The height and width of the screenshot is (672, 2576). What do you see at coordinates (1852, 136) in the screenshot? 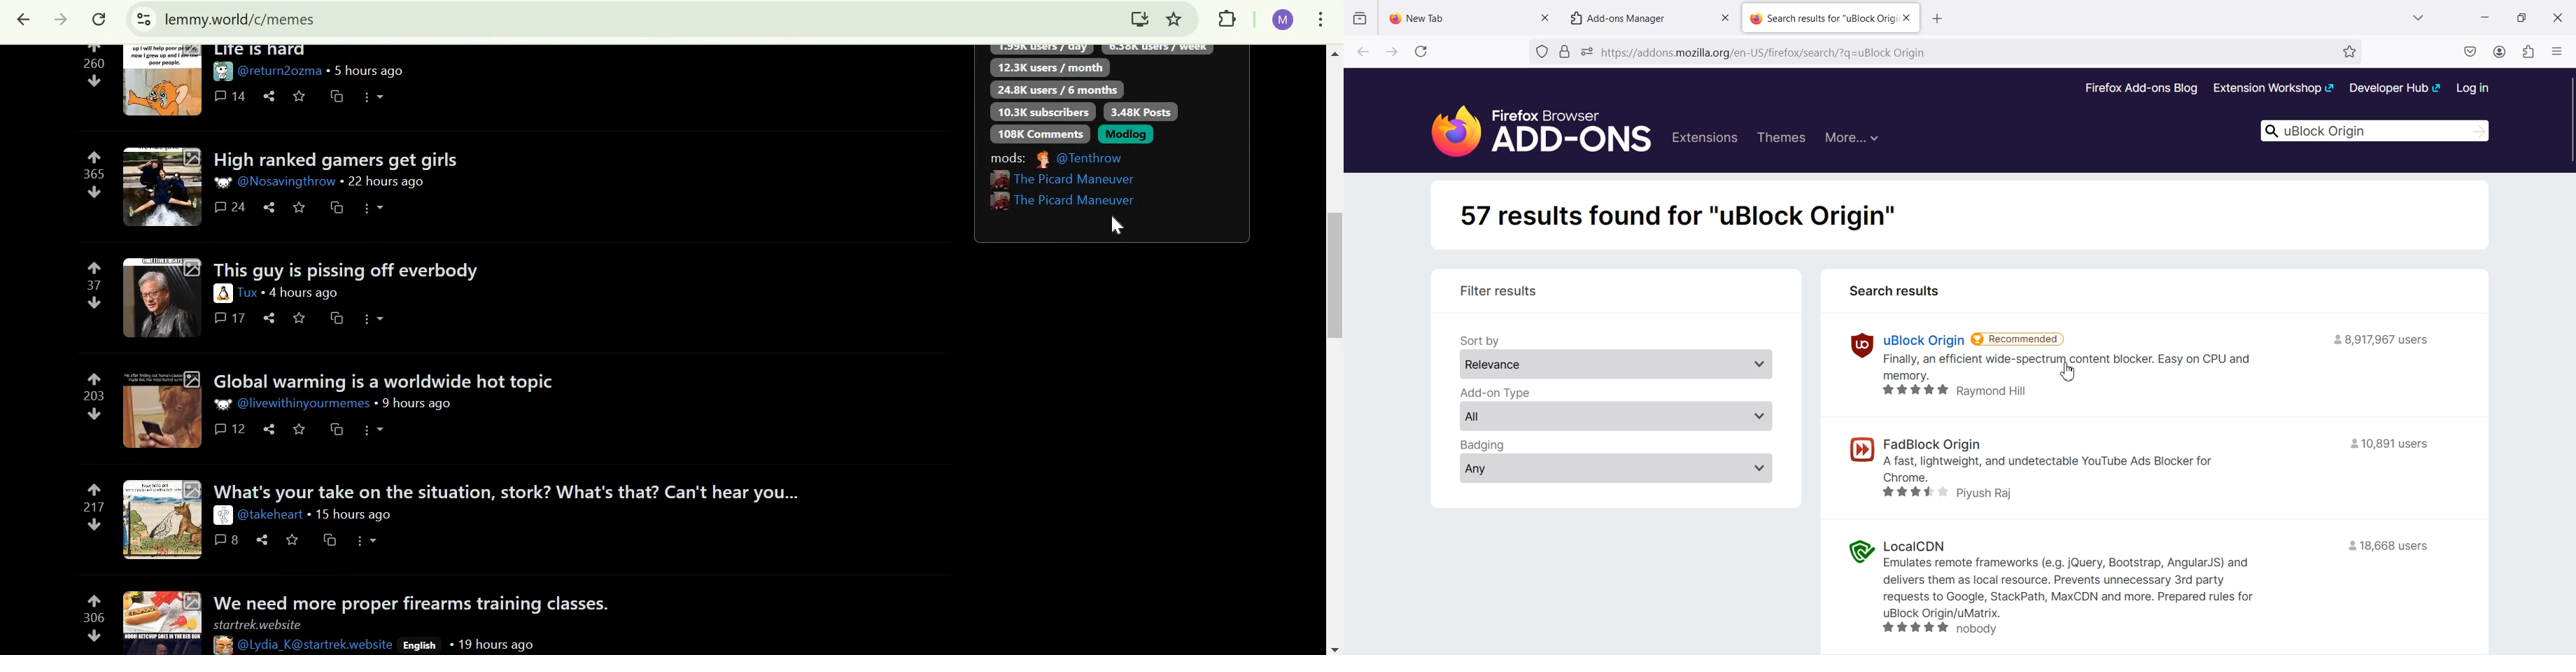
I see `More` at bounding box center [1852, 136].